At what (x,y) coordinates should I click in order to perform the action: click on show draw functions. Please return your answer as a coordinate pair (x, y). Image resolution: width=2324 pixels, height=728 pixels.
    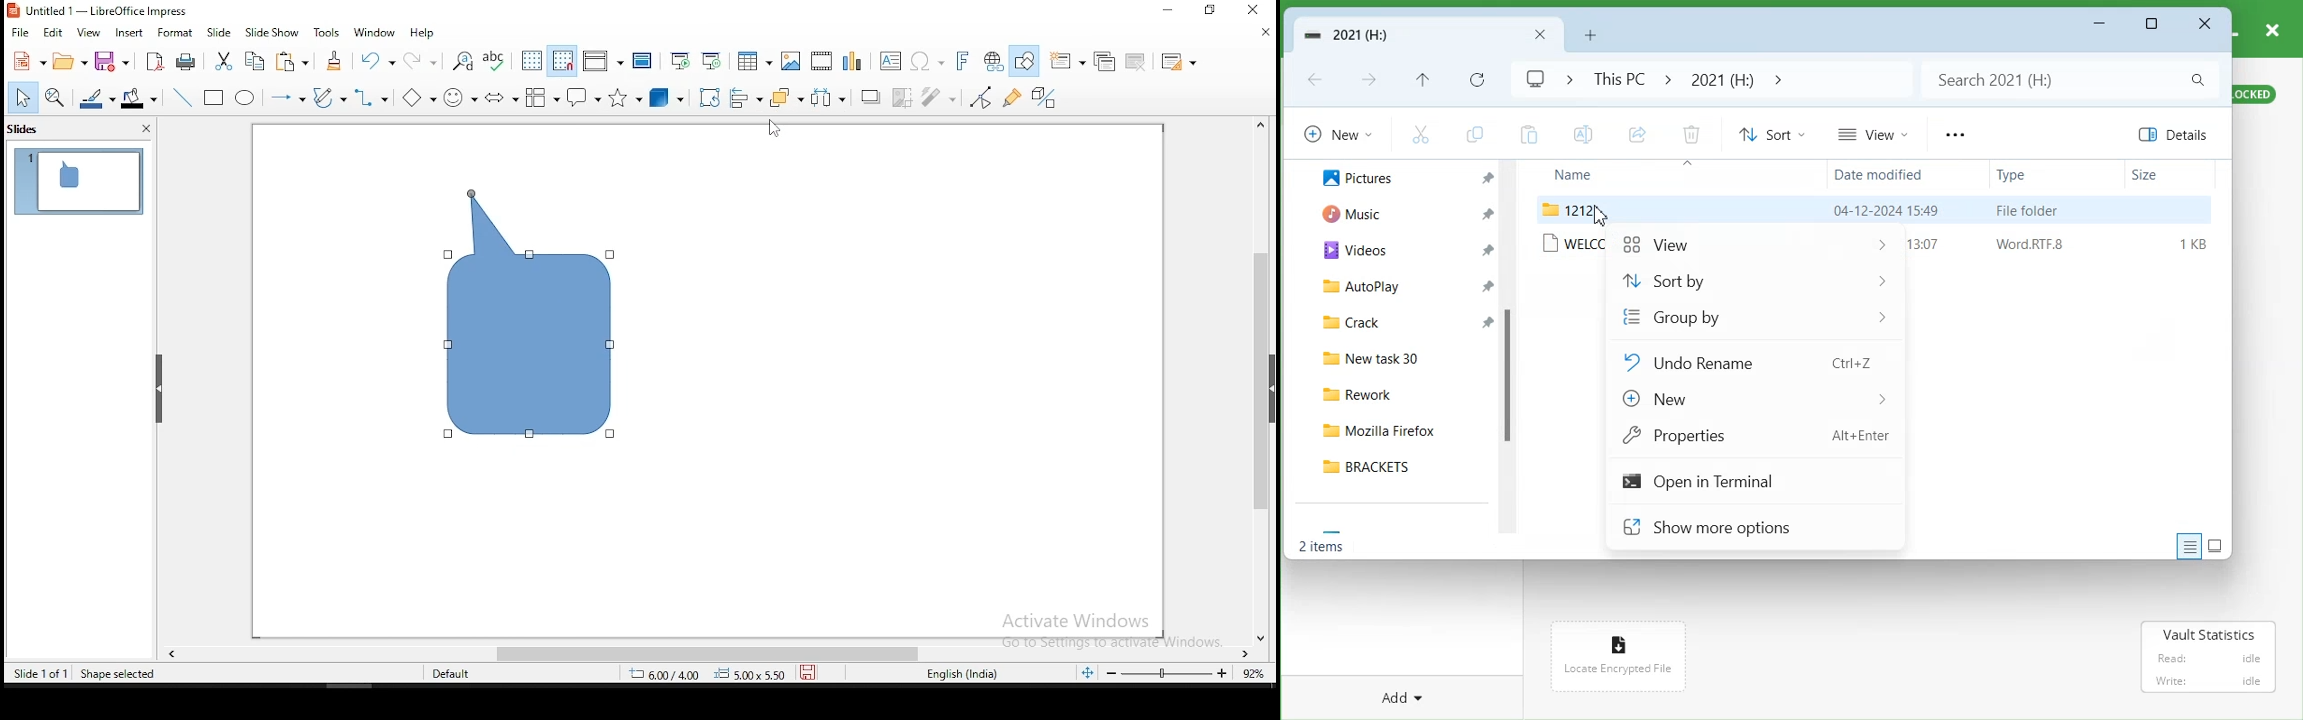
    Looking at the image, I should click on (1026, 62).